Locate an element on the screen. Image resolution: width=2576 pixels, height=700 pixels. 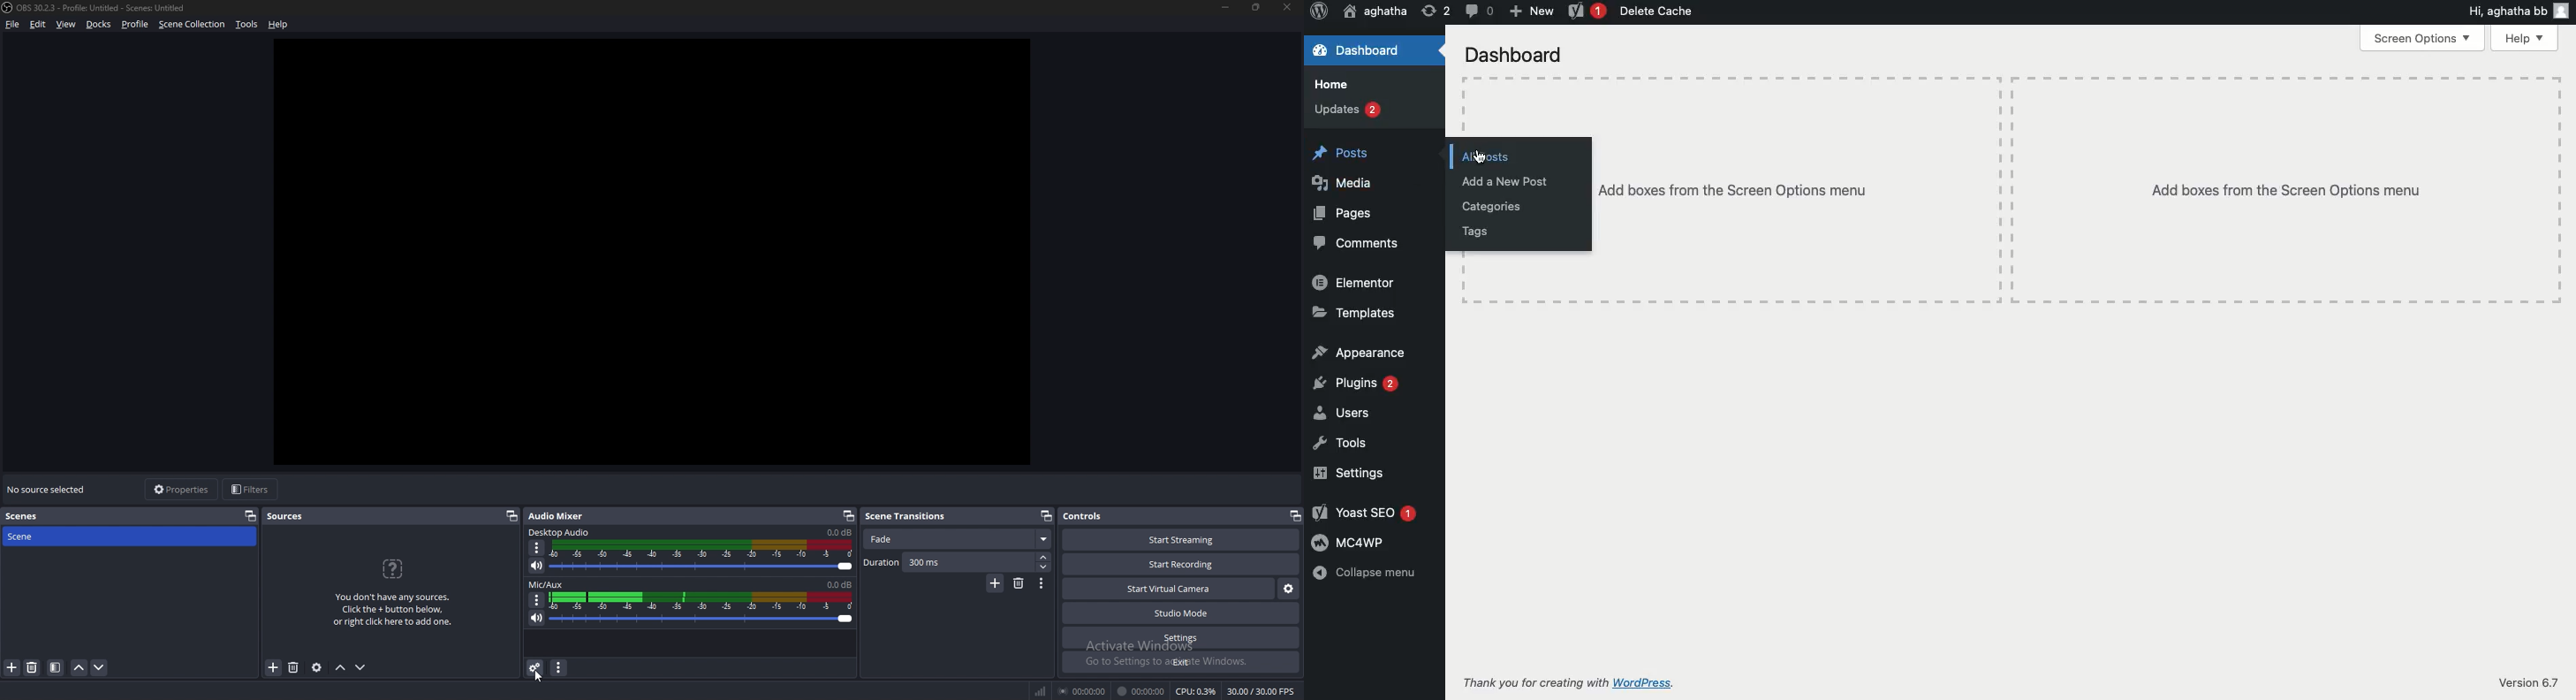
options is located at coordinates (538, 548).